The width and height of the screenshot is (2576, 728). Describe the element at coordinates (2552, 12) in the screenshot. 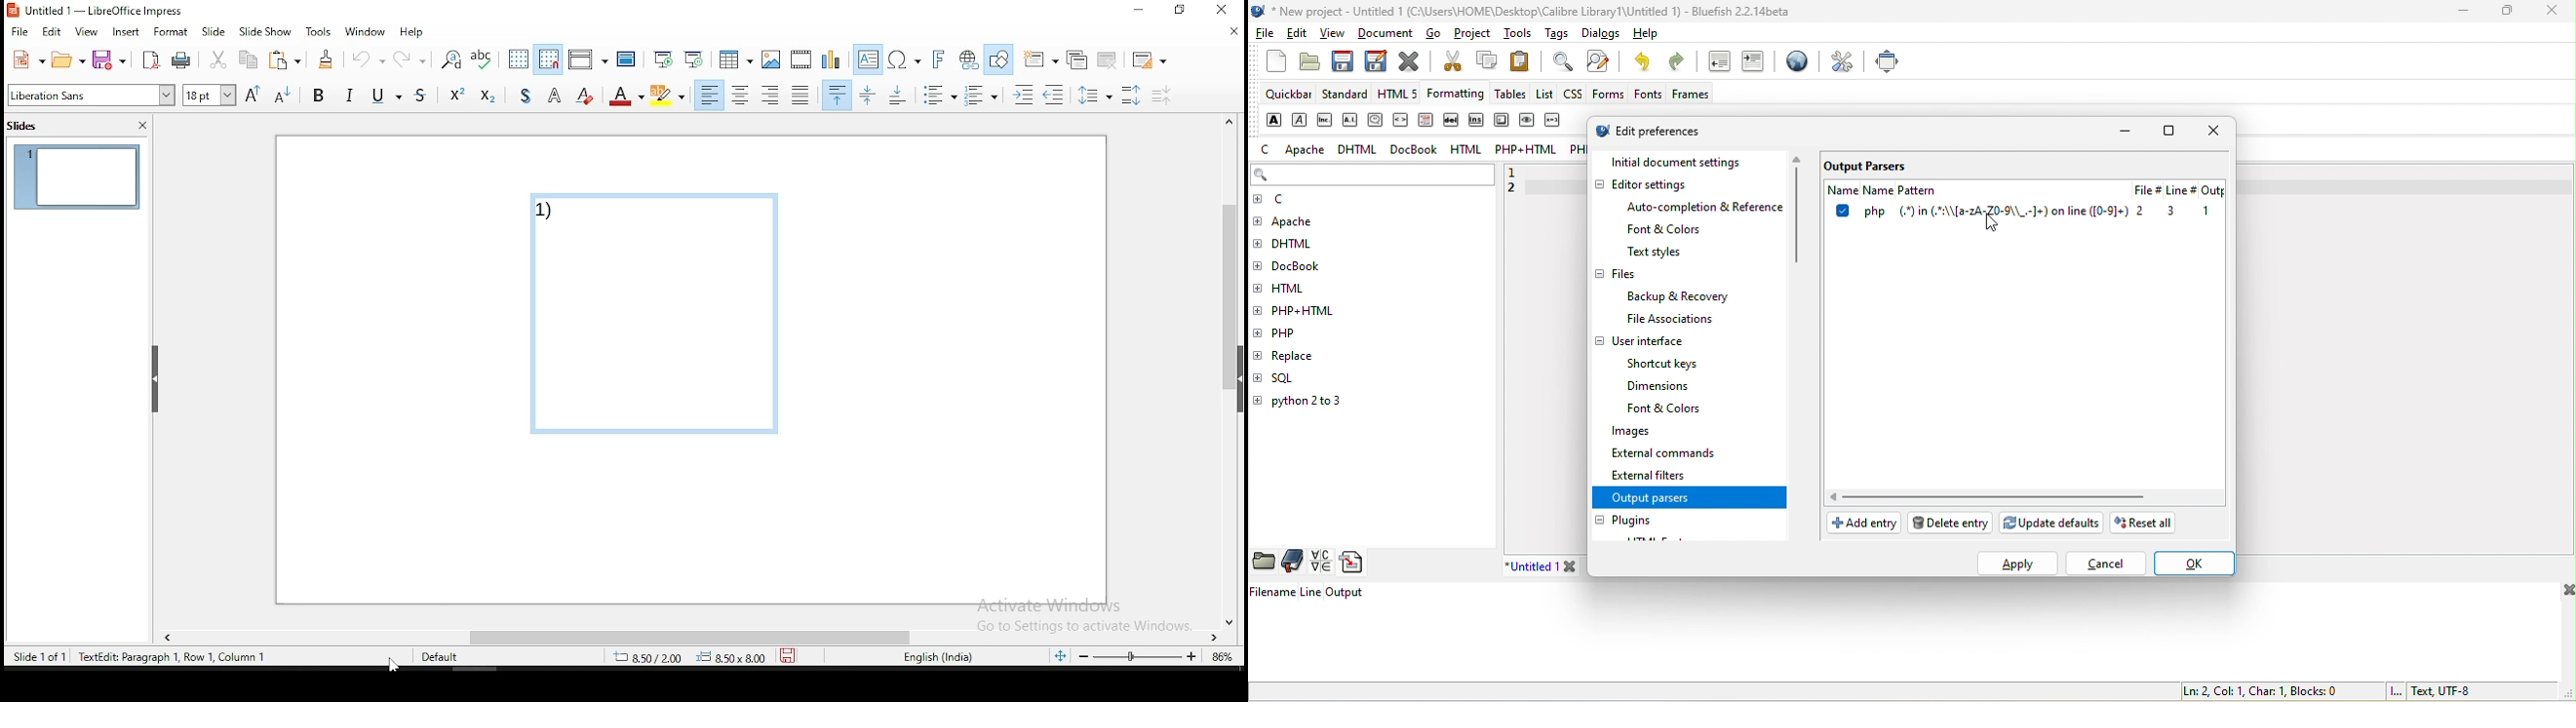

I see `close` at that location.